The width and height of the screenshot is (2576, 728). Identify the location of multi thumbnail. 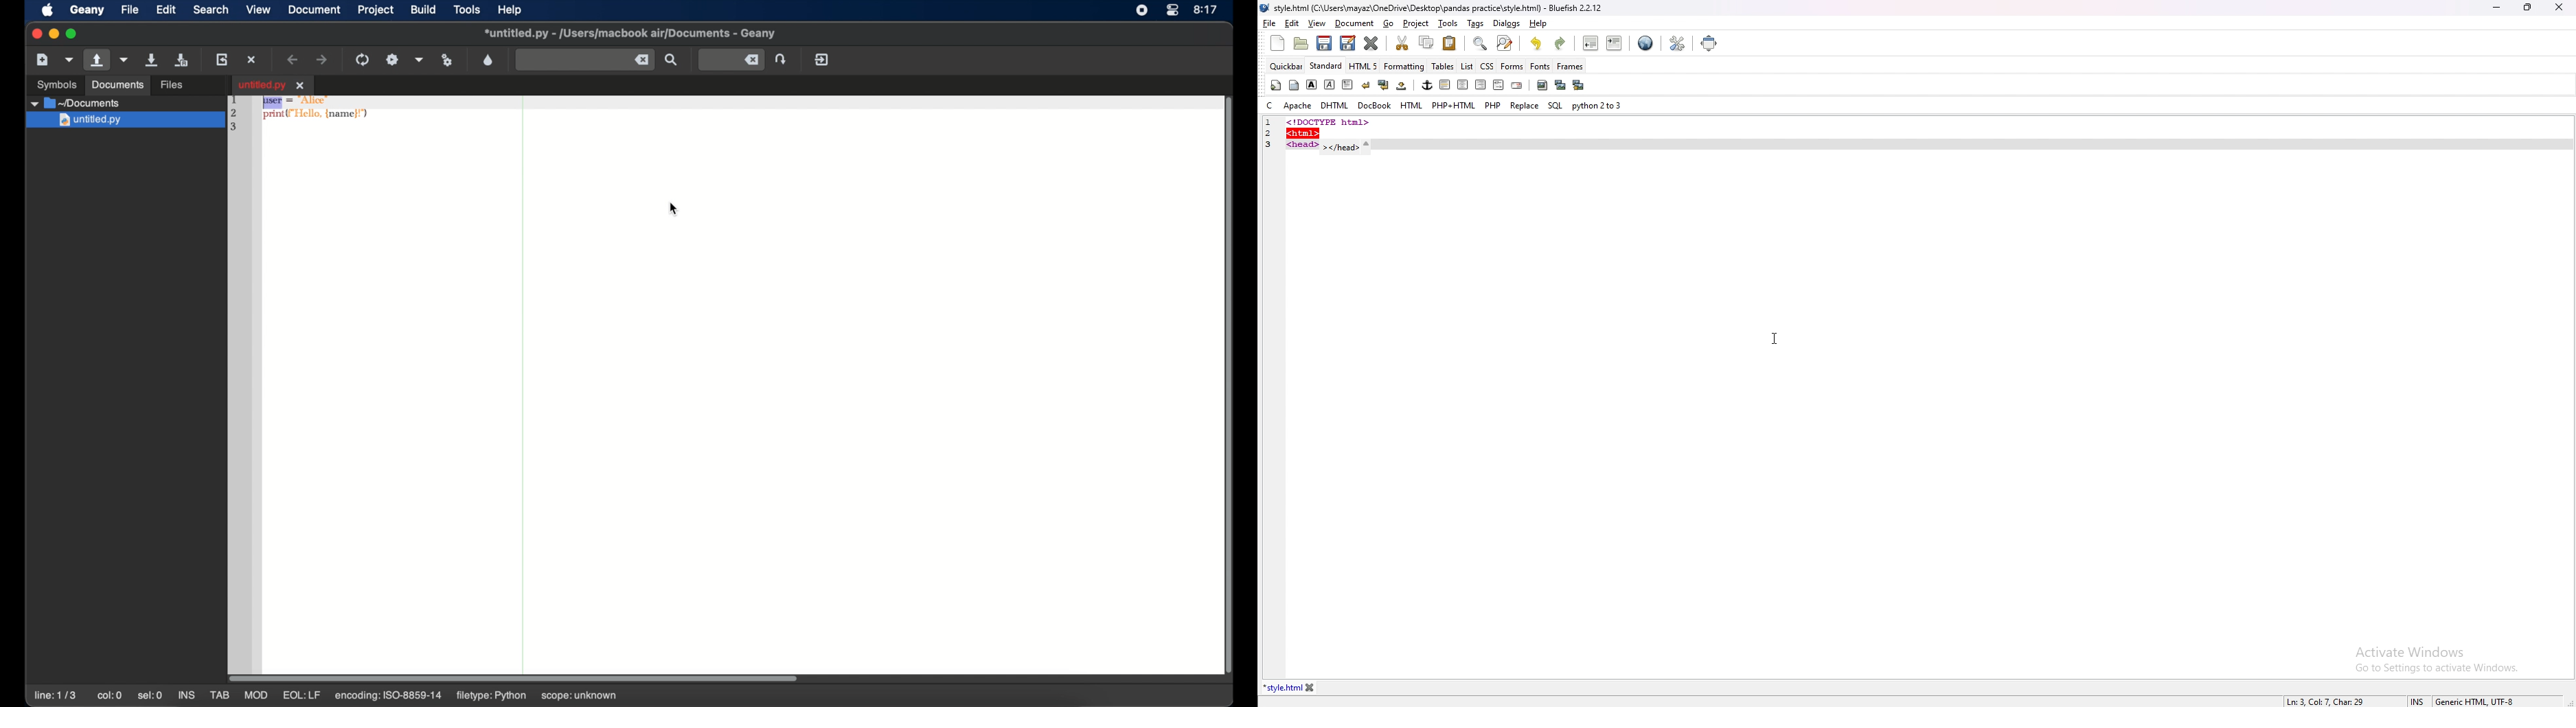
(1577, 84).